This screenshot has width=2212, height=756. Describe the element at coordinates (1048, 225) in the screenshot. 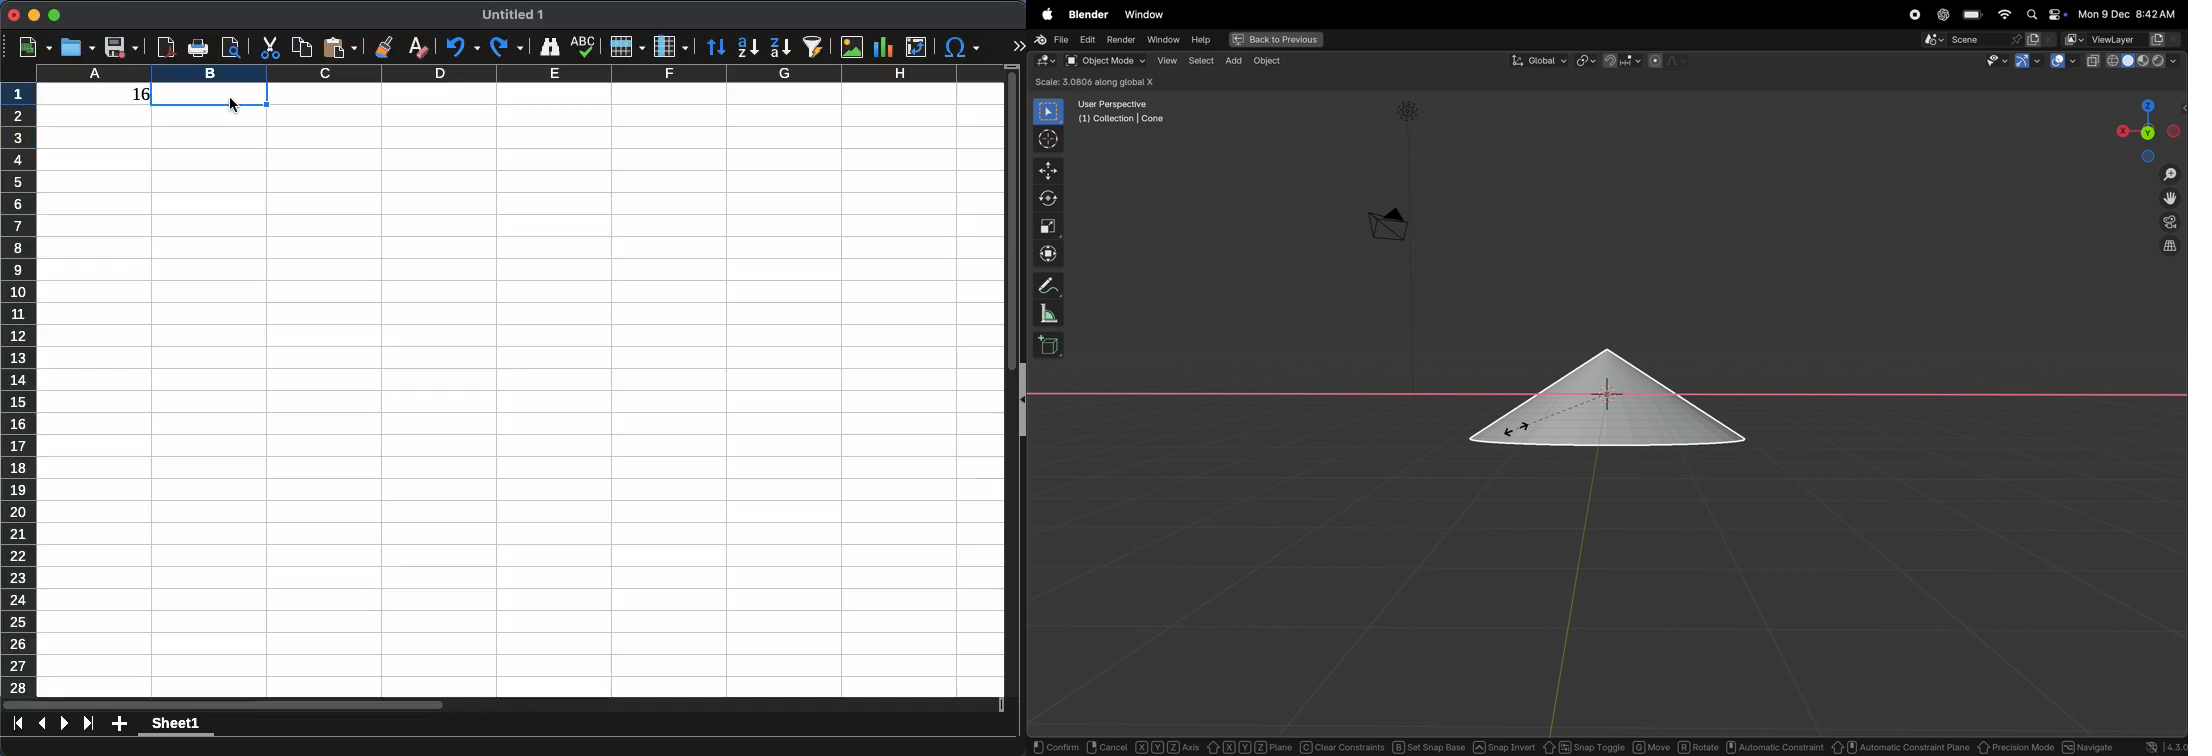

I see `scale` at that location.